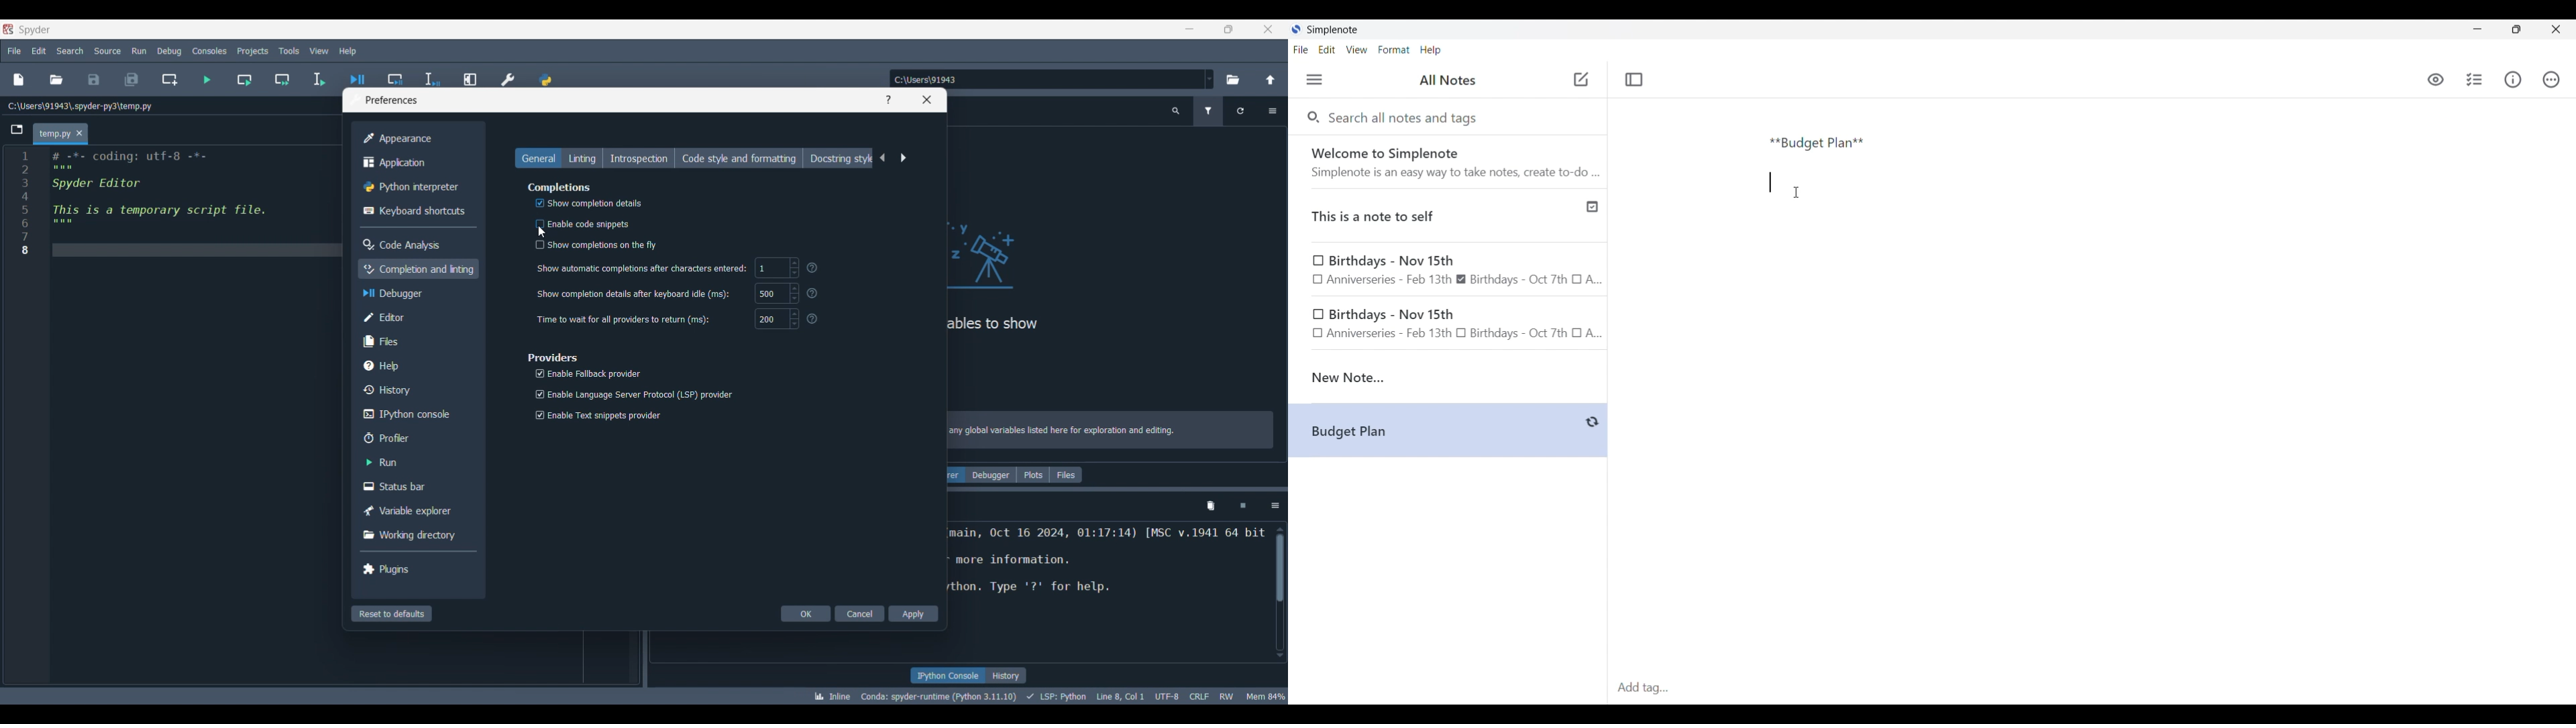 This screenshot has height=728, width=2576. Describe the element at coordinates (347, 51) in the screenshot. I see `Help menu` at that location.